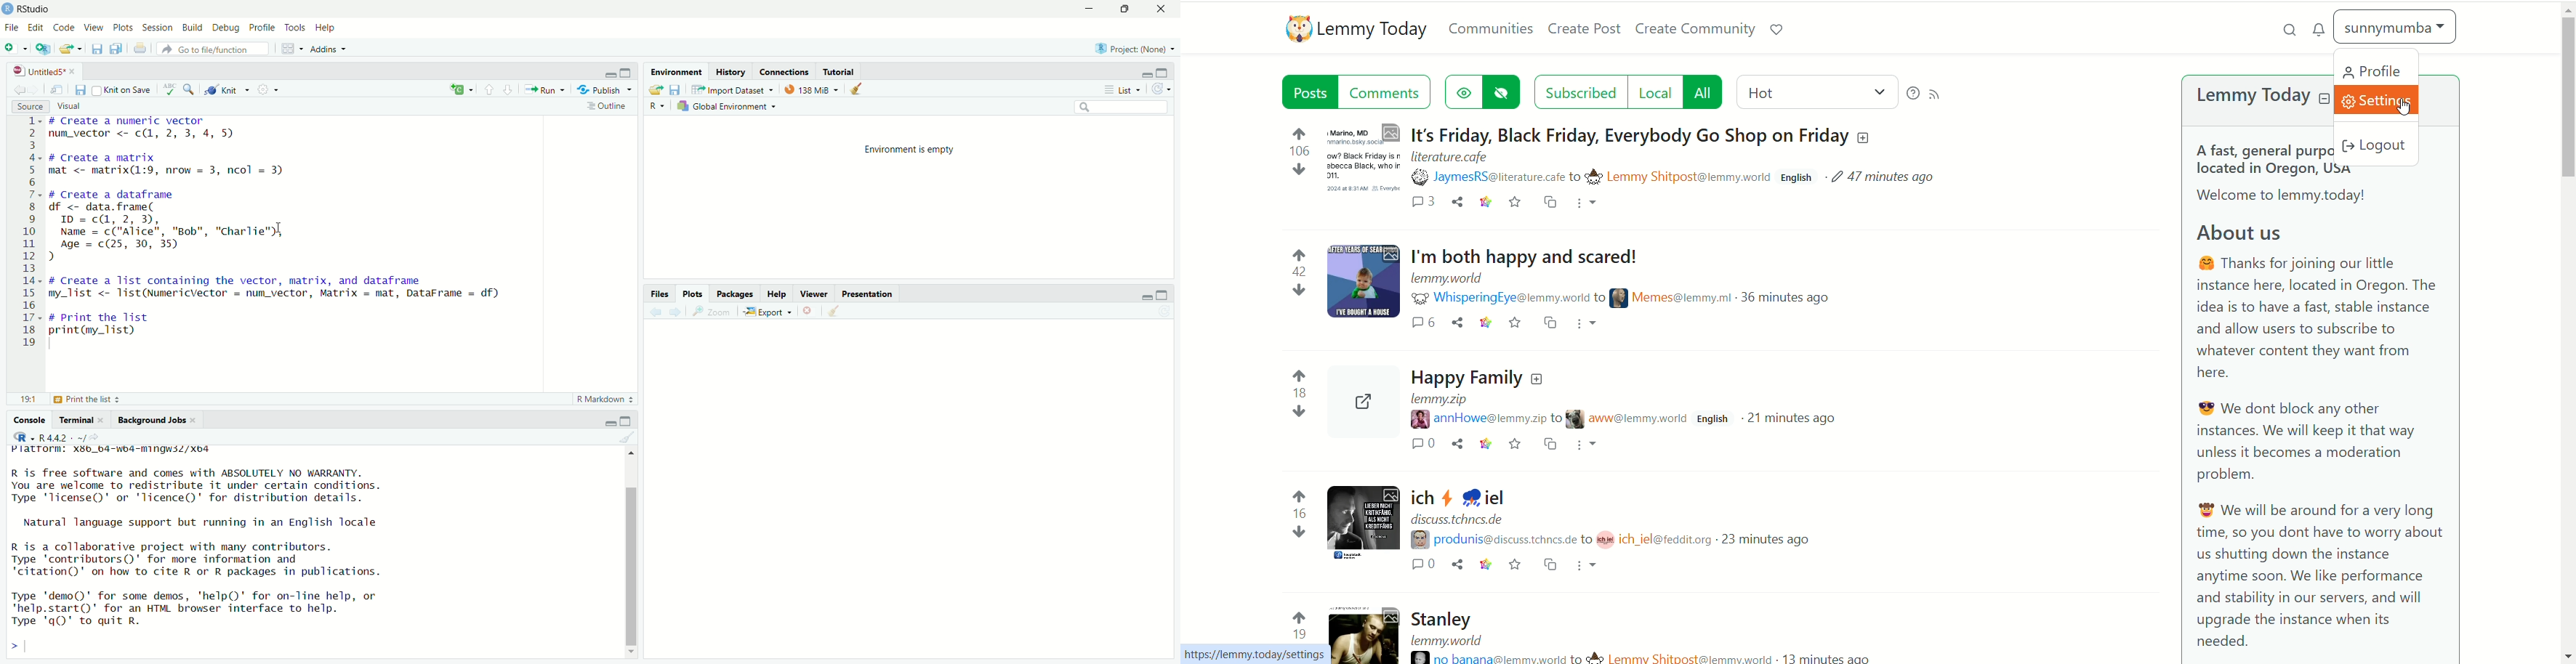 Image resolution: width=2576 pixels, height=672 pixels. I want to click on text, so click(2320, 425).